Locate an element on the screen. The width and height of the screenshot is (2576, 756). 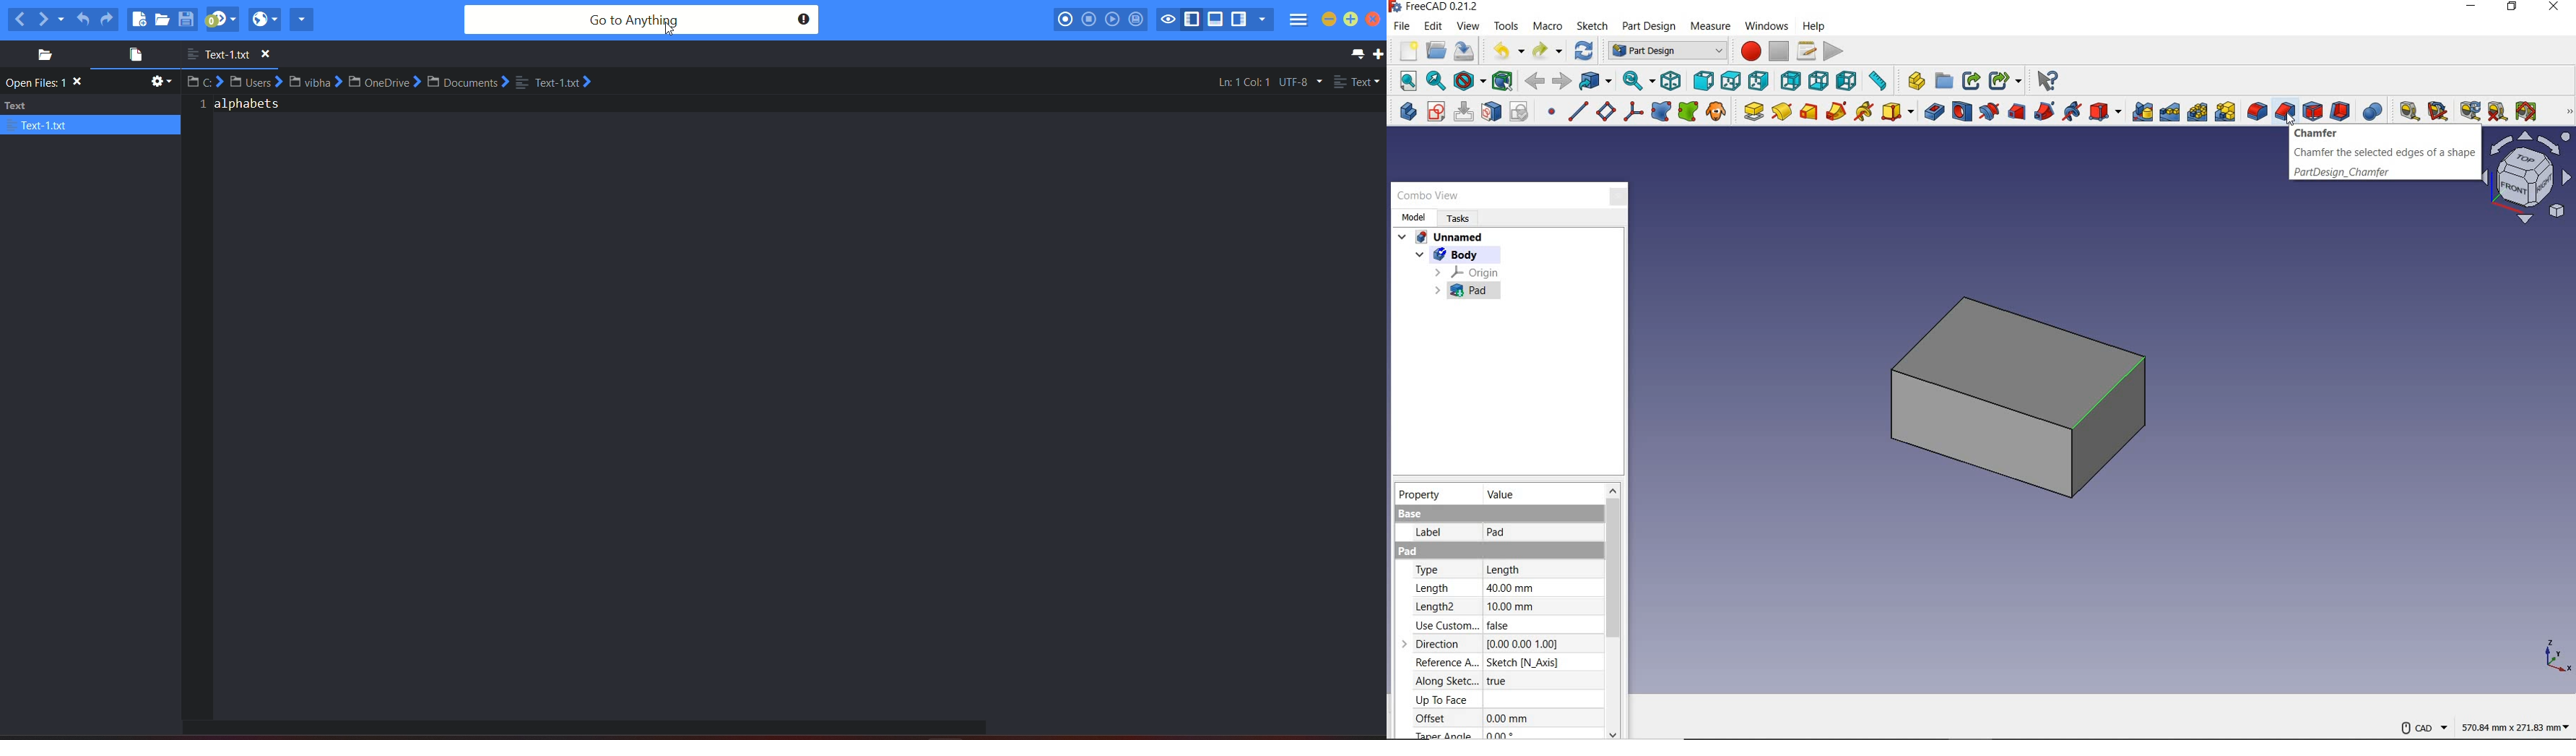
back is located at coordinates (1534, 82).